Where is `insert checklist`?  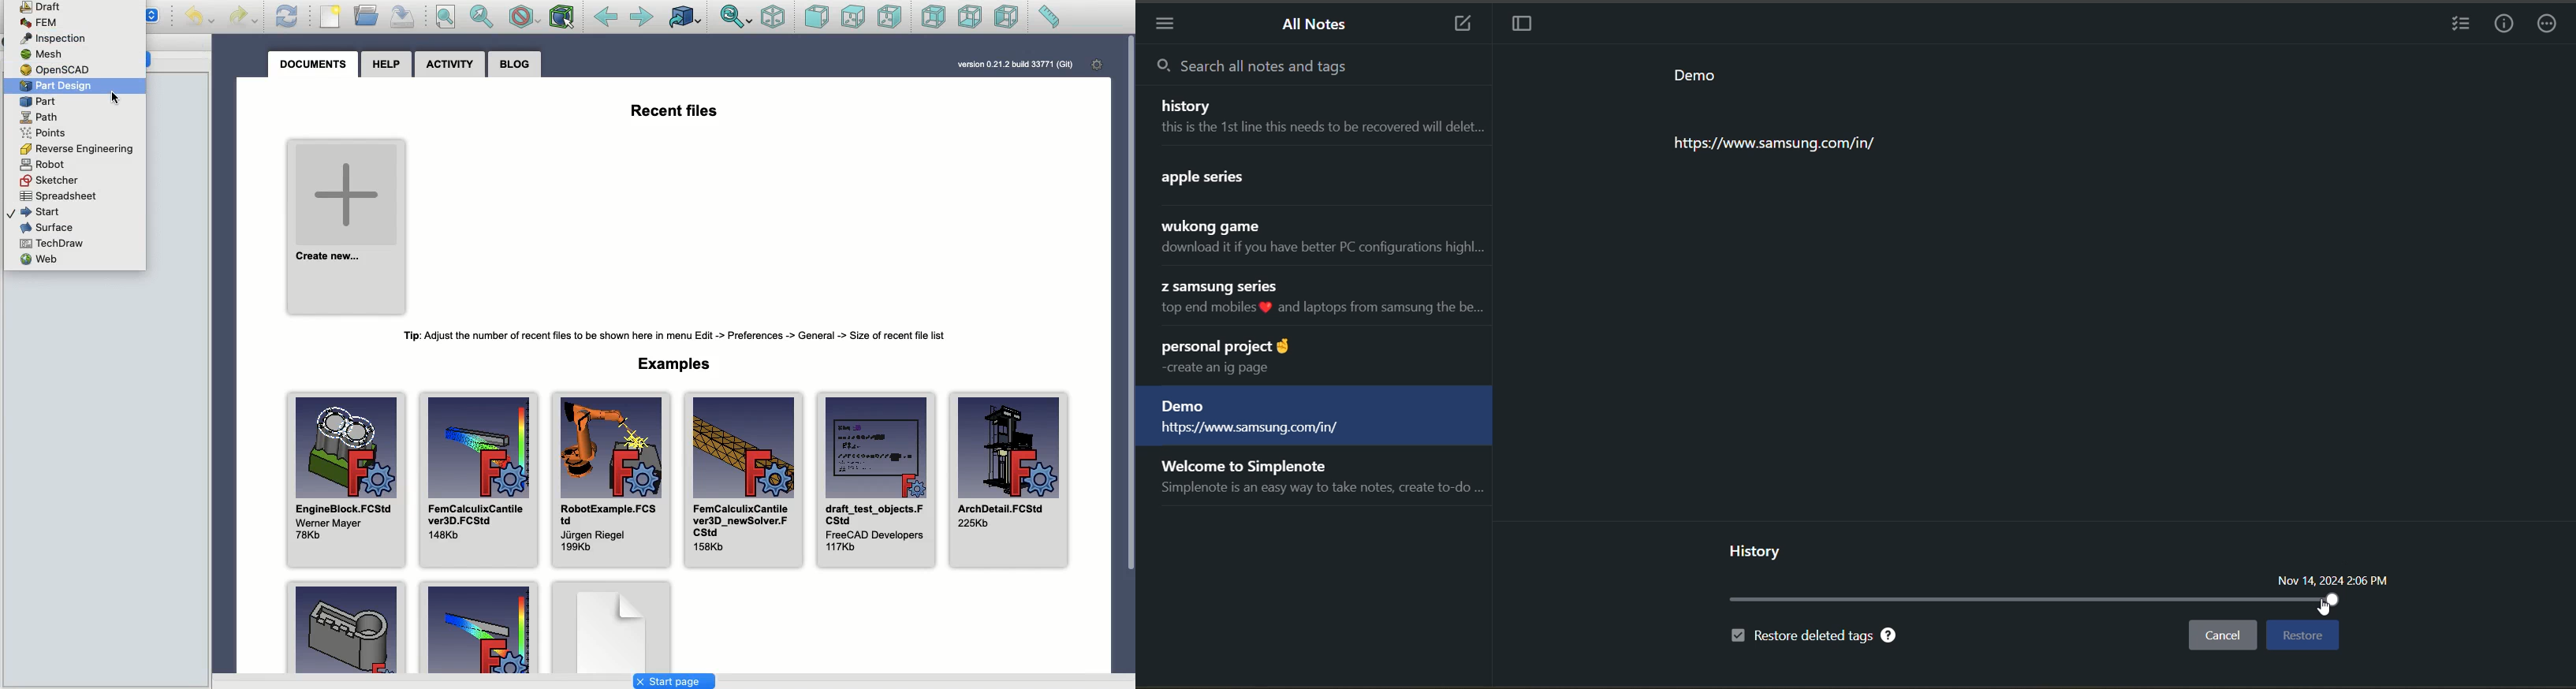 insert checklist is located at coordinates (2464, 26).